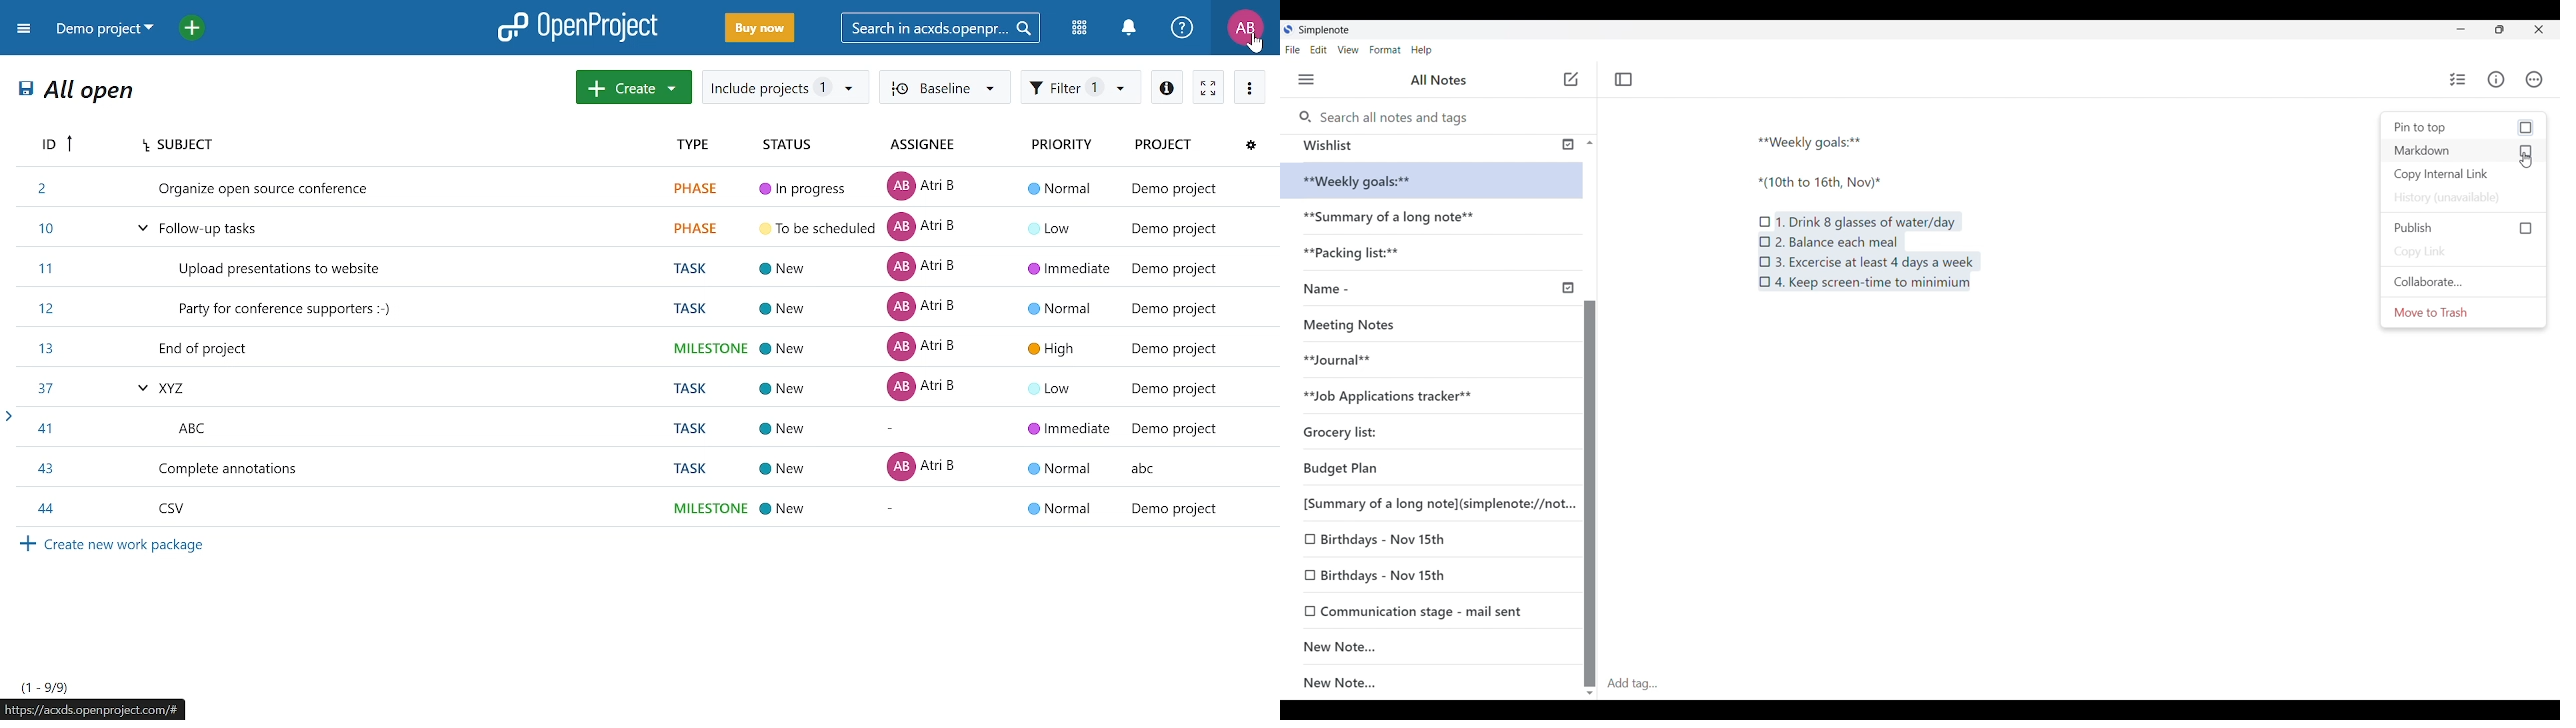  Describe the element at coordinates (1344, 358) in the screenshot. I see `**Journal**` at that location.